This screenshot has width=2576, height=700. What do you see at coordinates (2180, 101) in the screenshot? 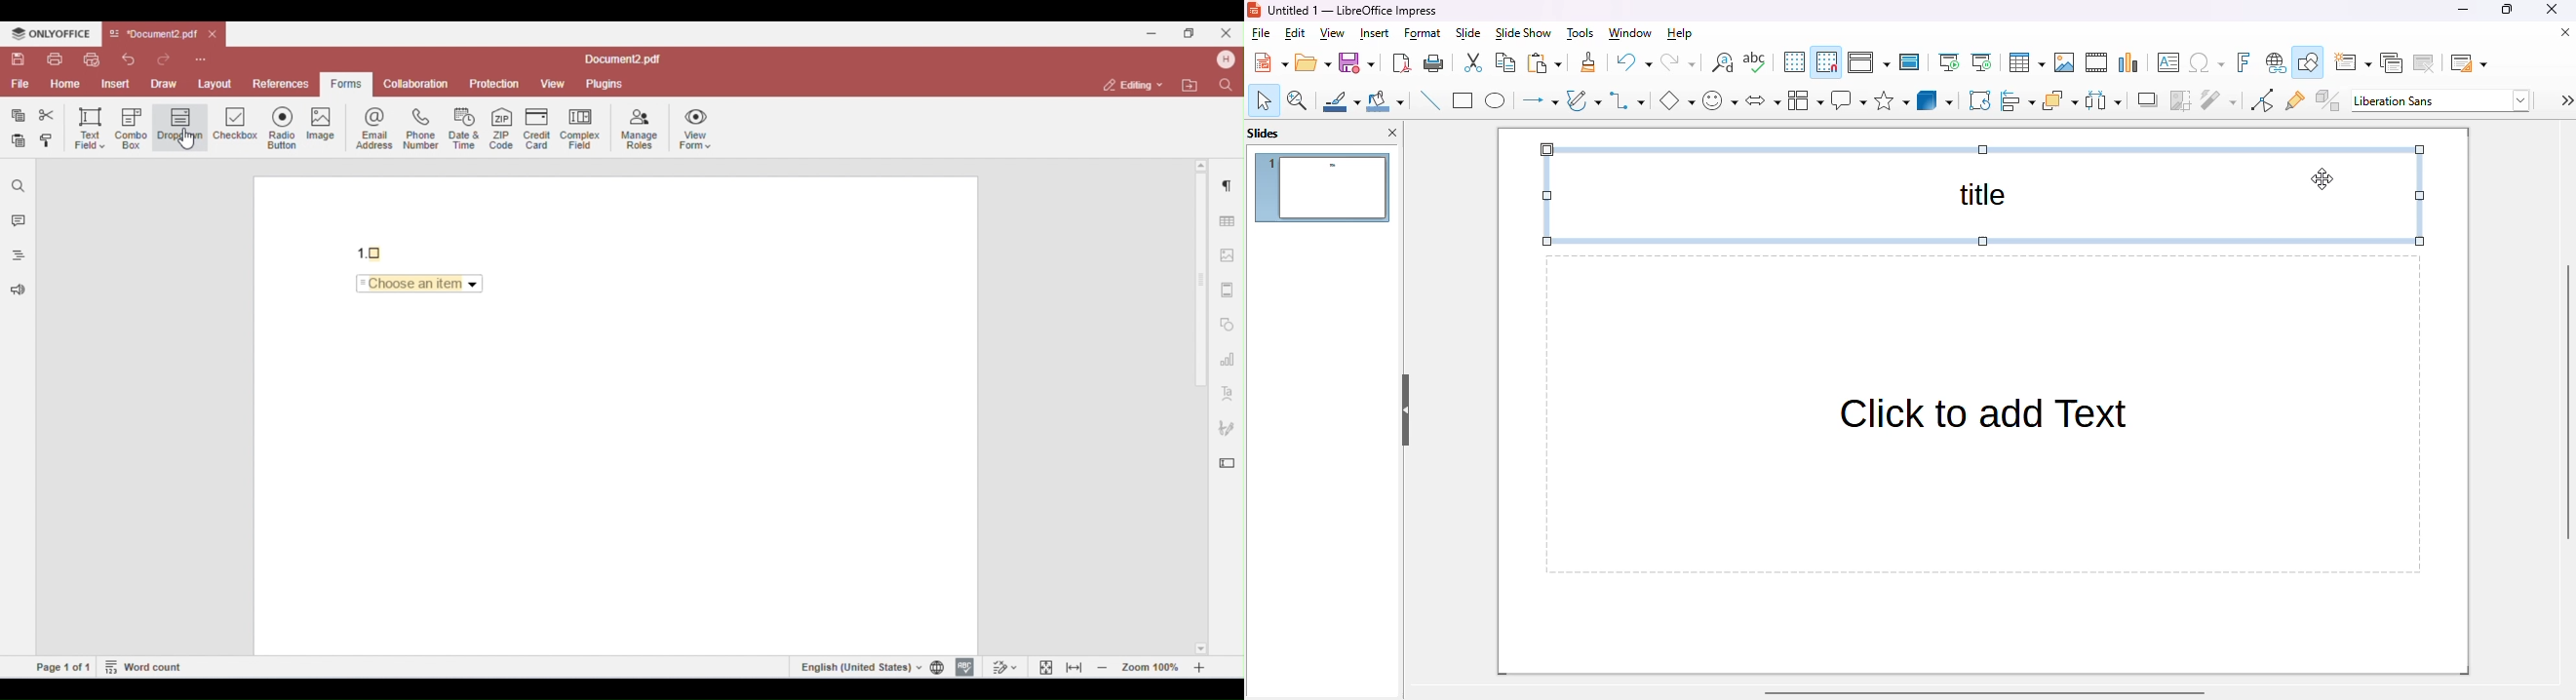
I see `crop image` at bounding box center [2180, 101].